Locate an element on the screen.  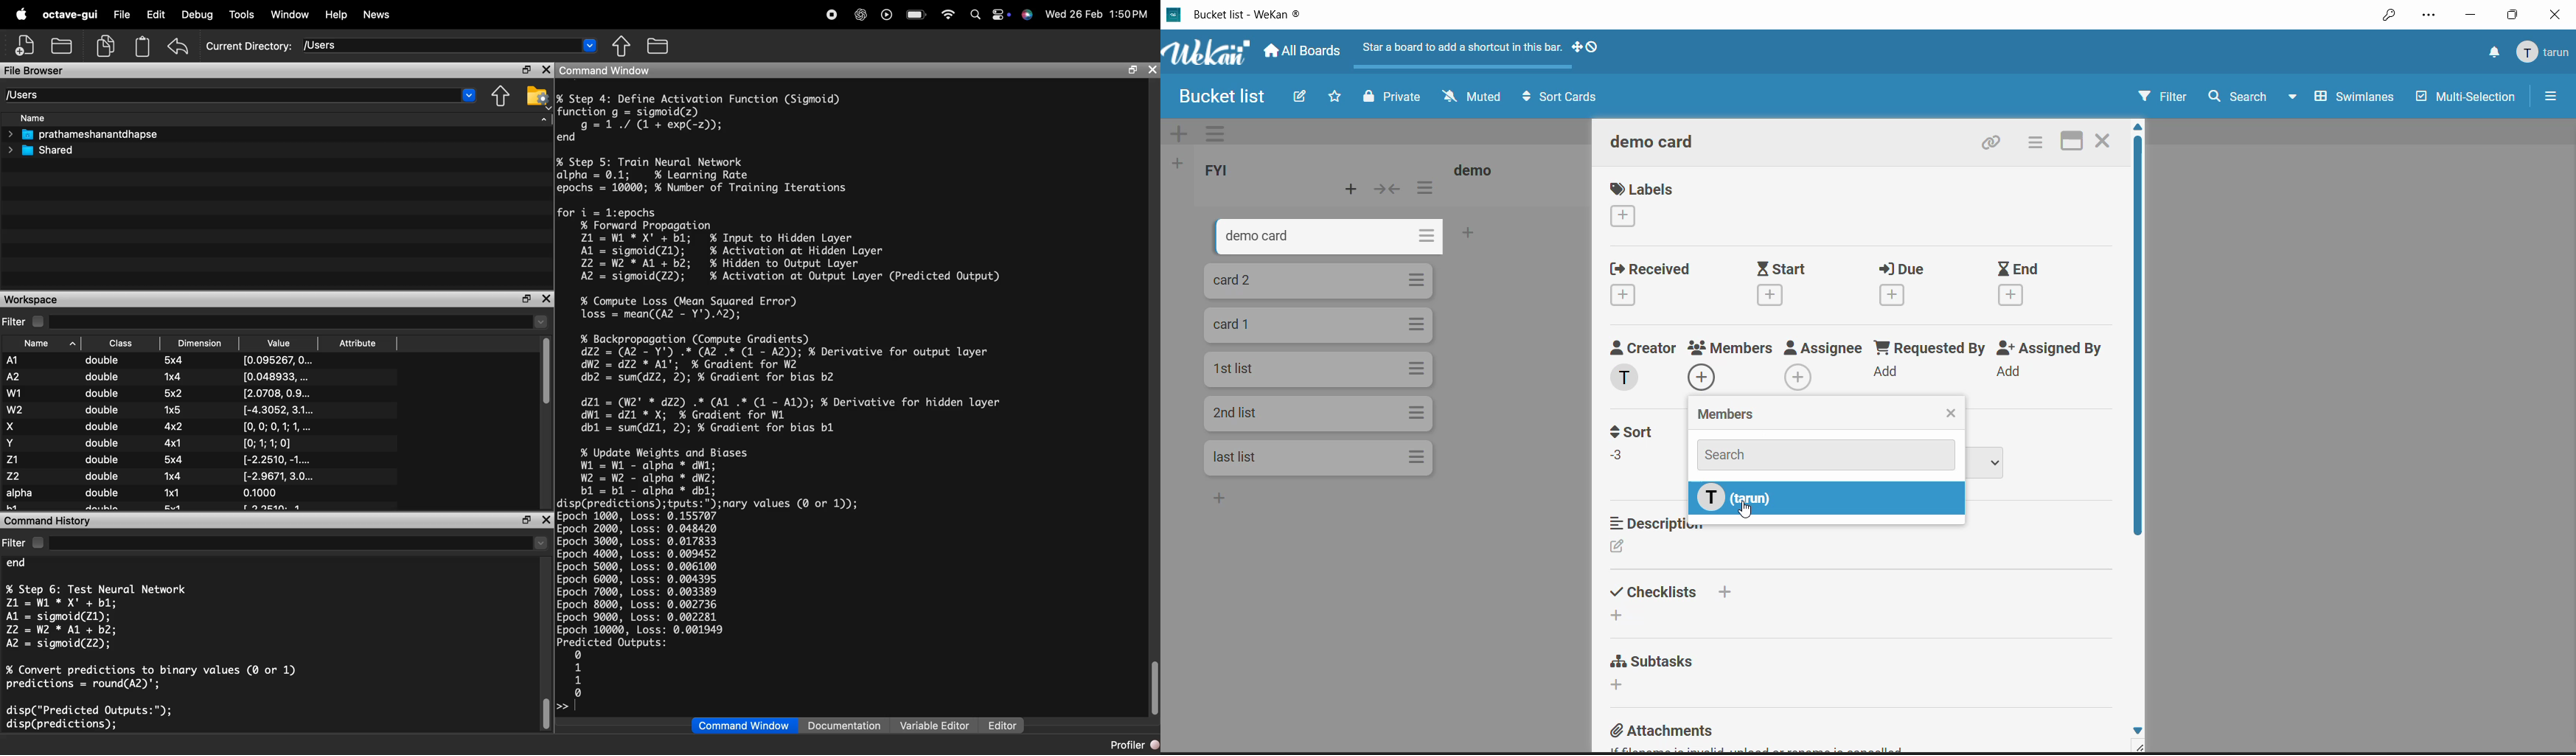
X is located at coordinates (12, 426).